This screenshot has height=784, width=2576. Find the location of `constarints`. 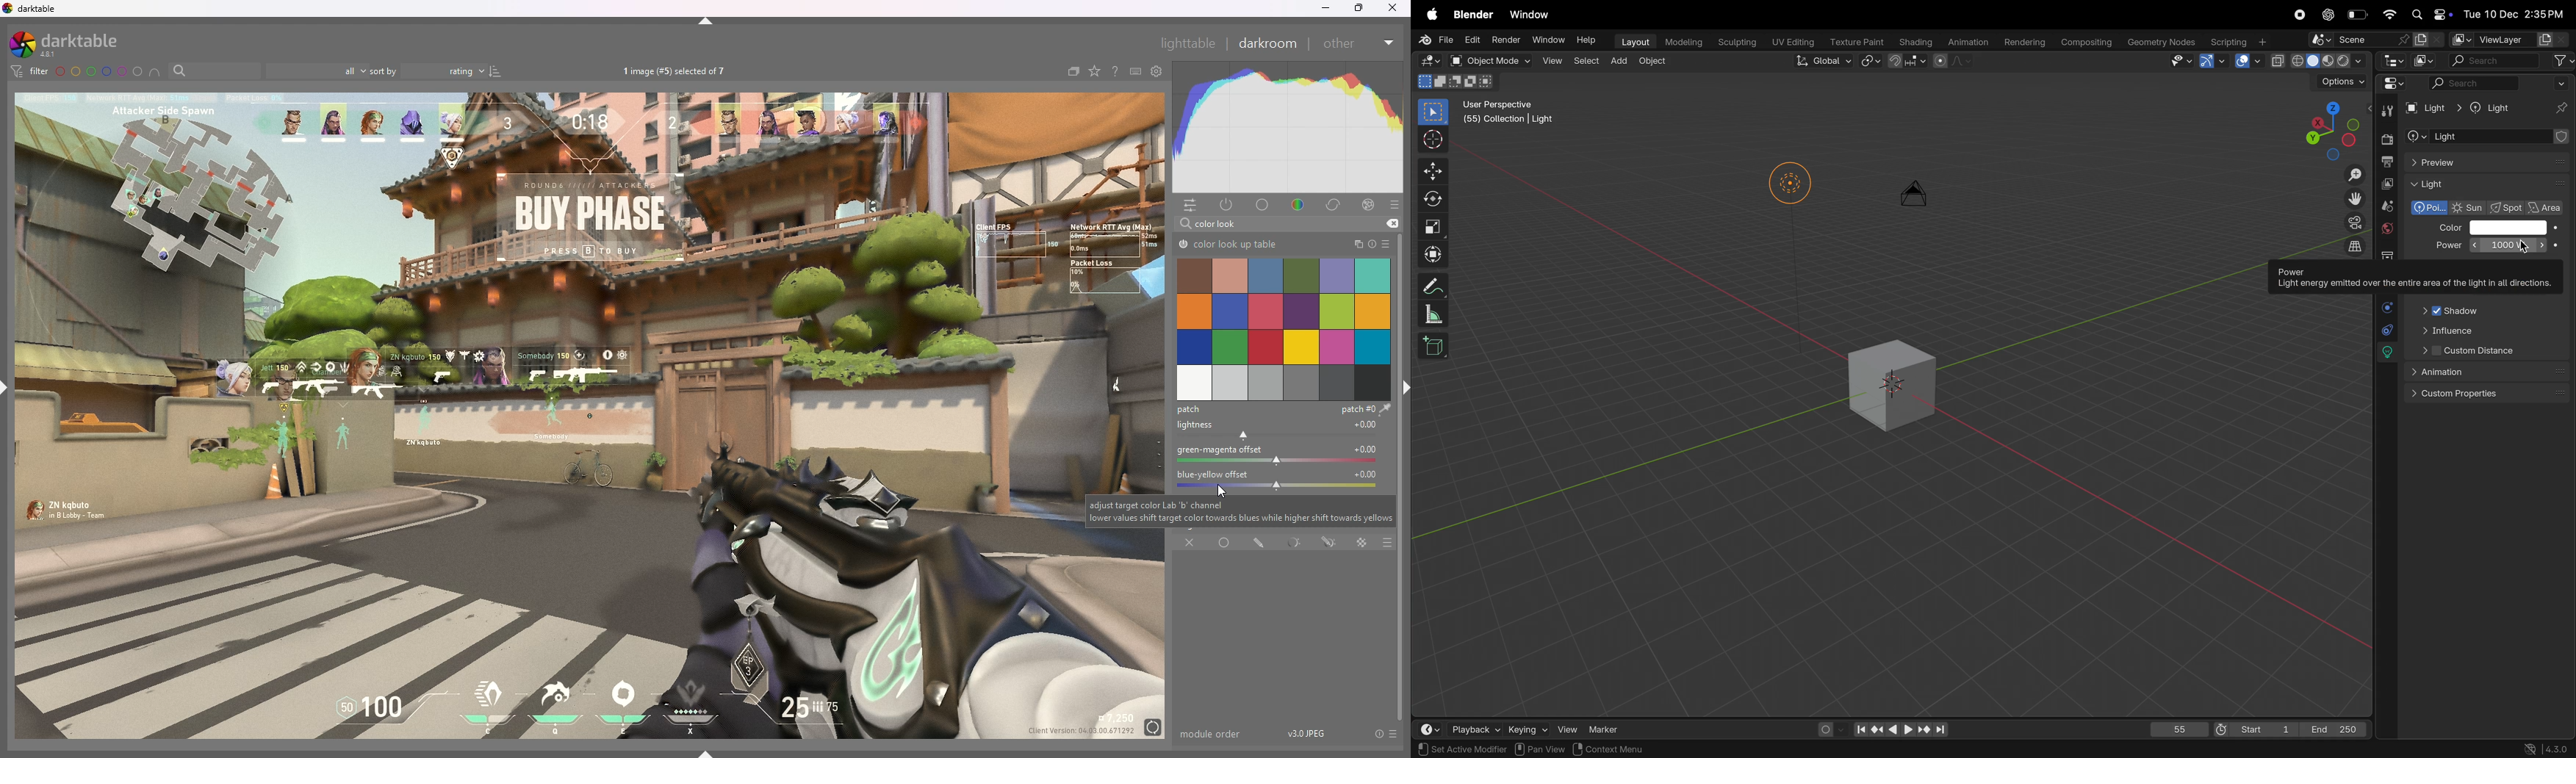

constarints is located at coordinates (2386, 329).